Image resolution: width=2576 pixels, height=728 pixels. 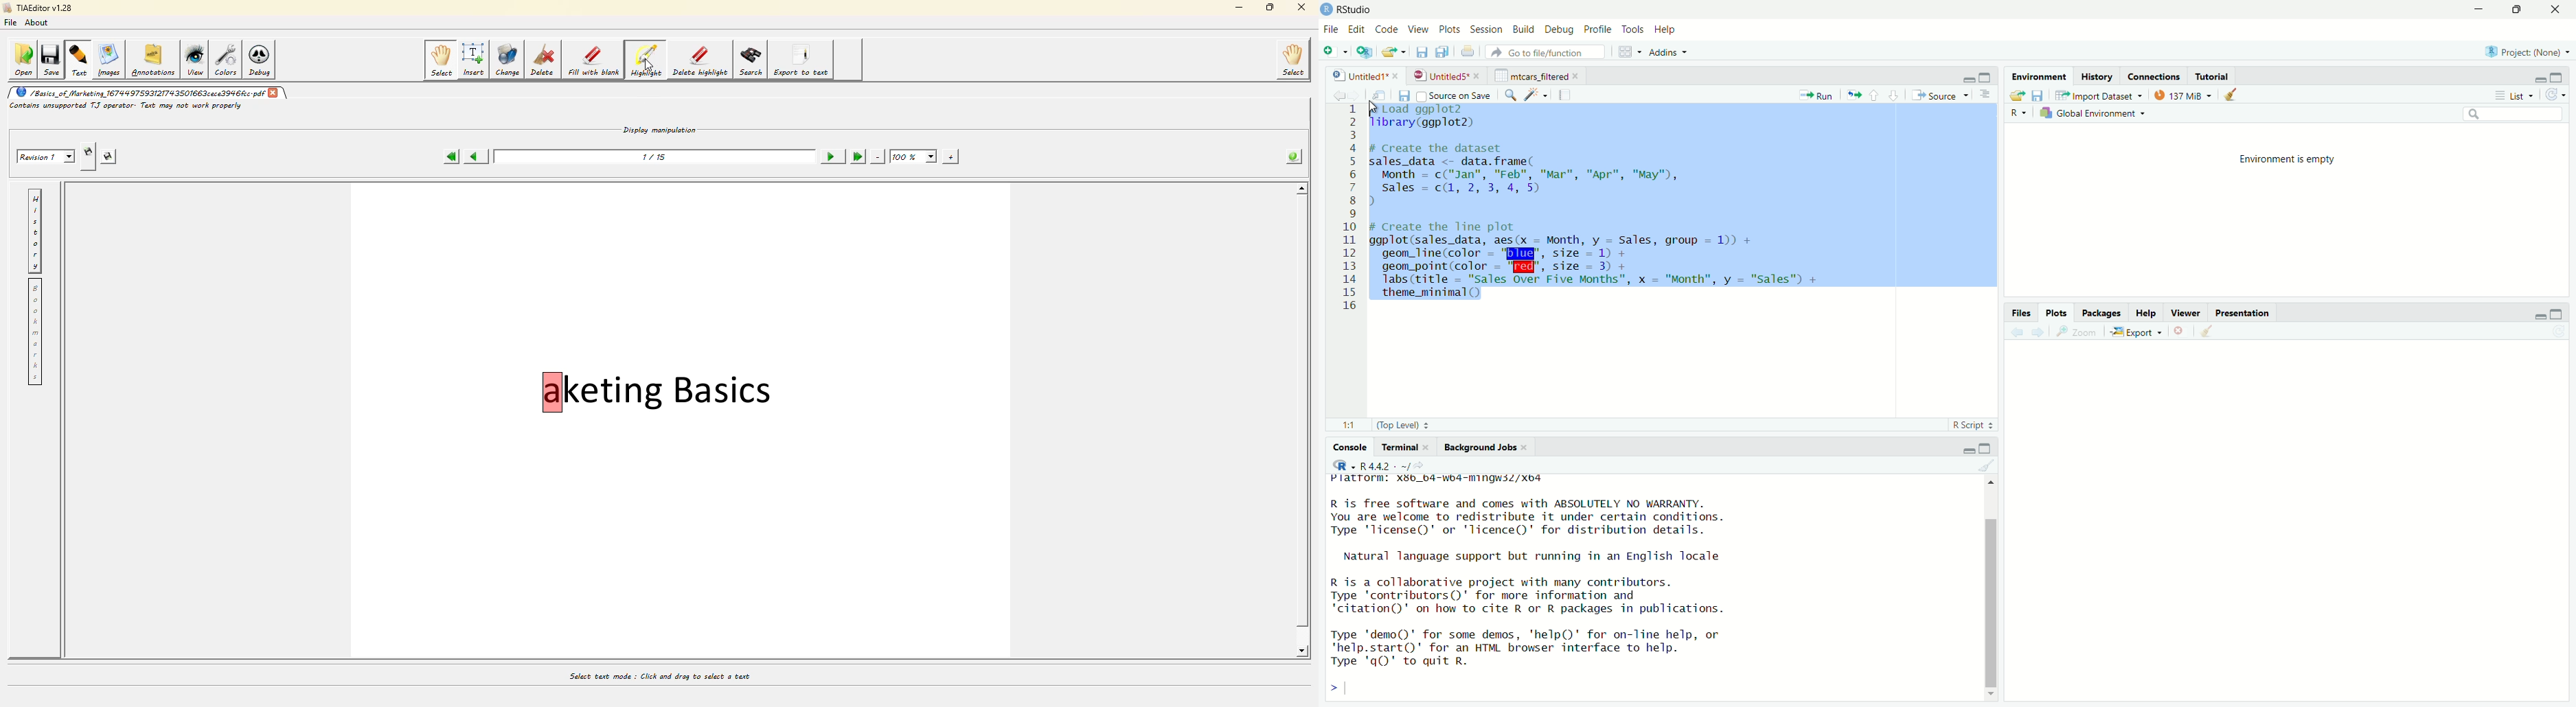 I want to click on previous code section, so click(x=1874, y=95).